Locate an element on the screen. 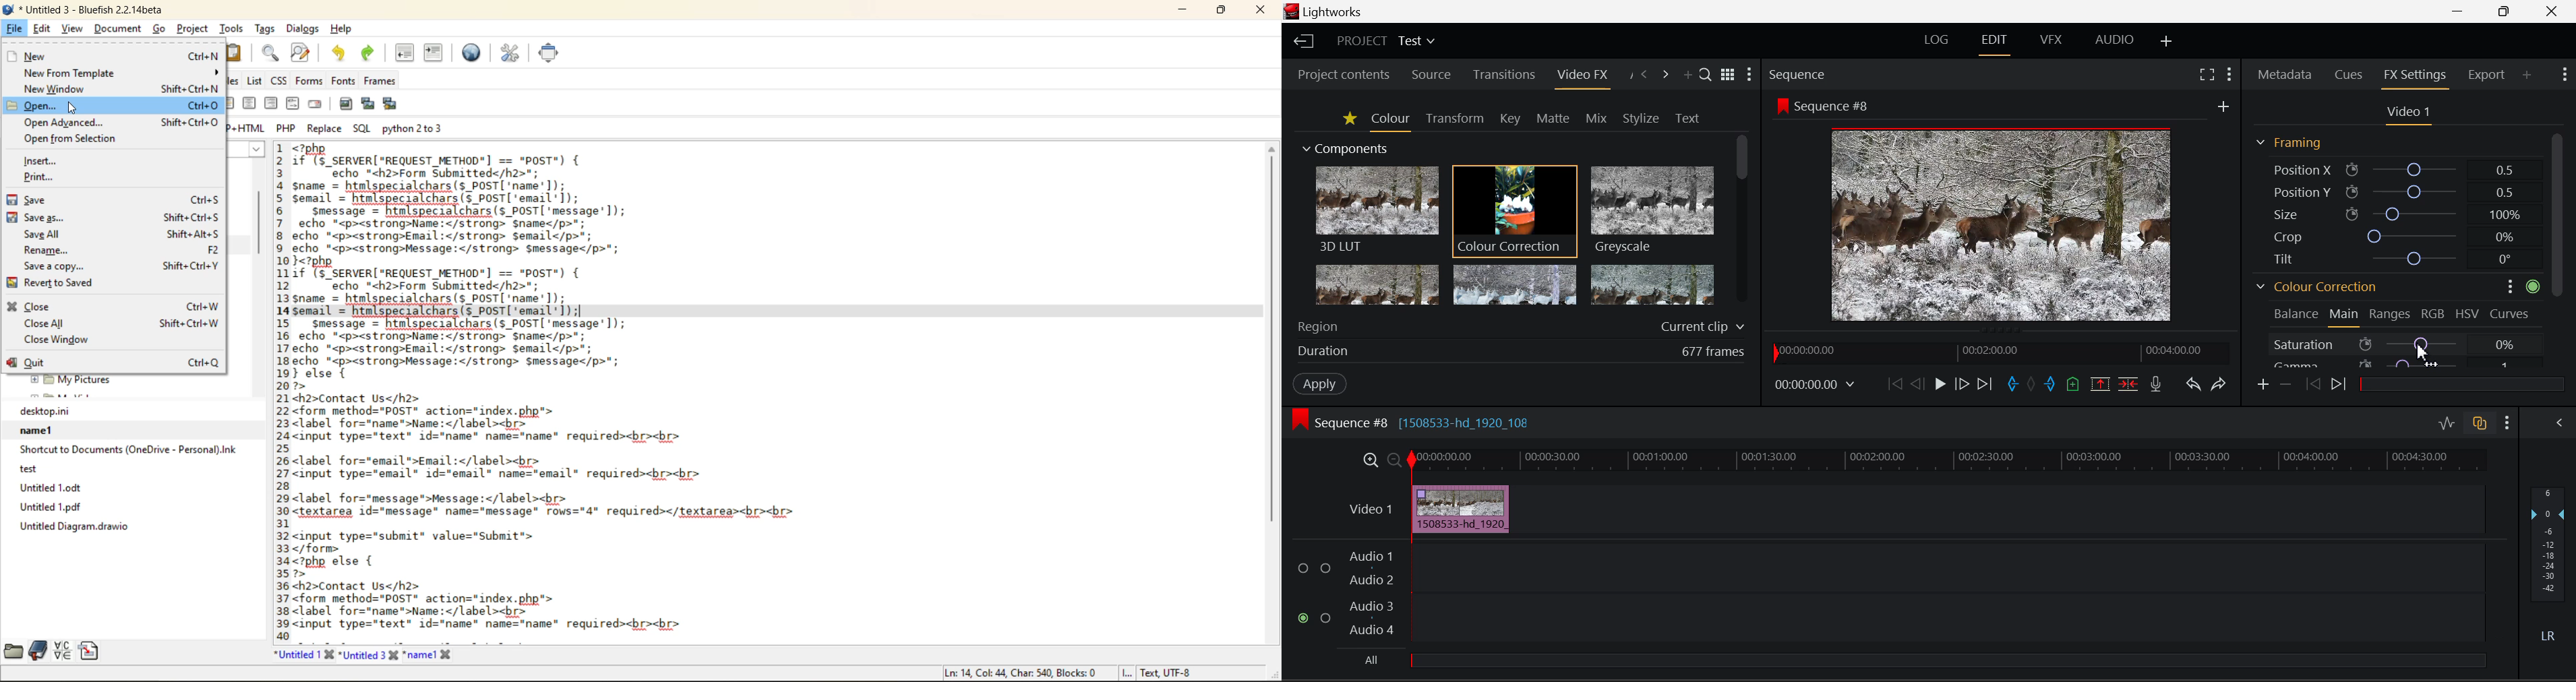 This screenshot has height=700, width=2576. charmap is located at coordinates (65, 651).